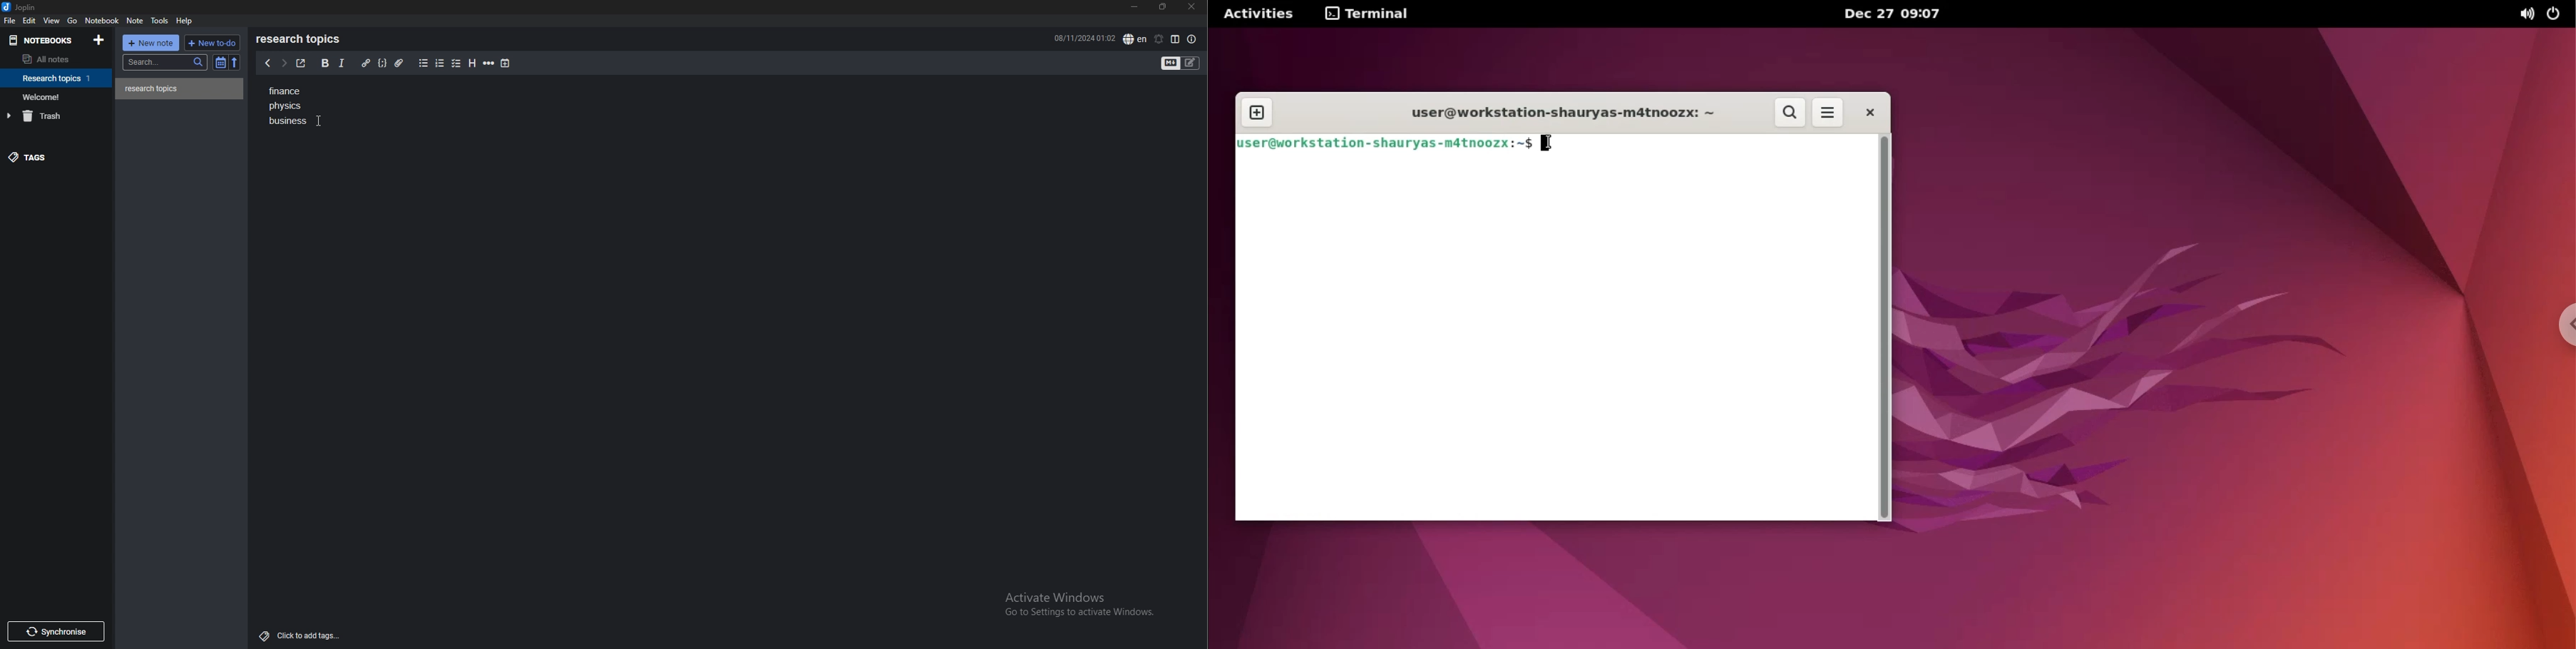 Image resolution: width=2576 pixels, height=672 pixels. What do you see at coordinates (505, 63) in the screenshot?
I see `add time` at bounding box center [505, 63].